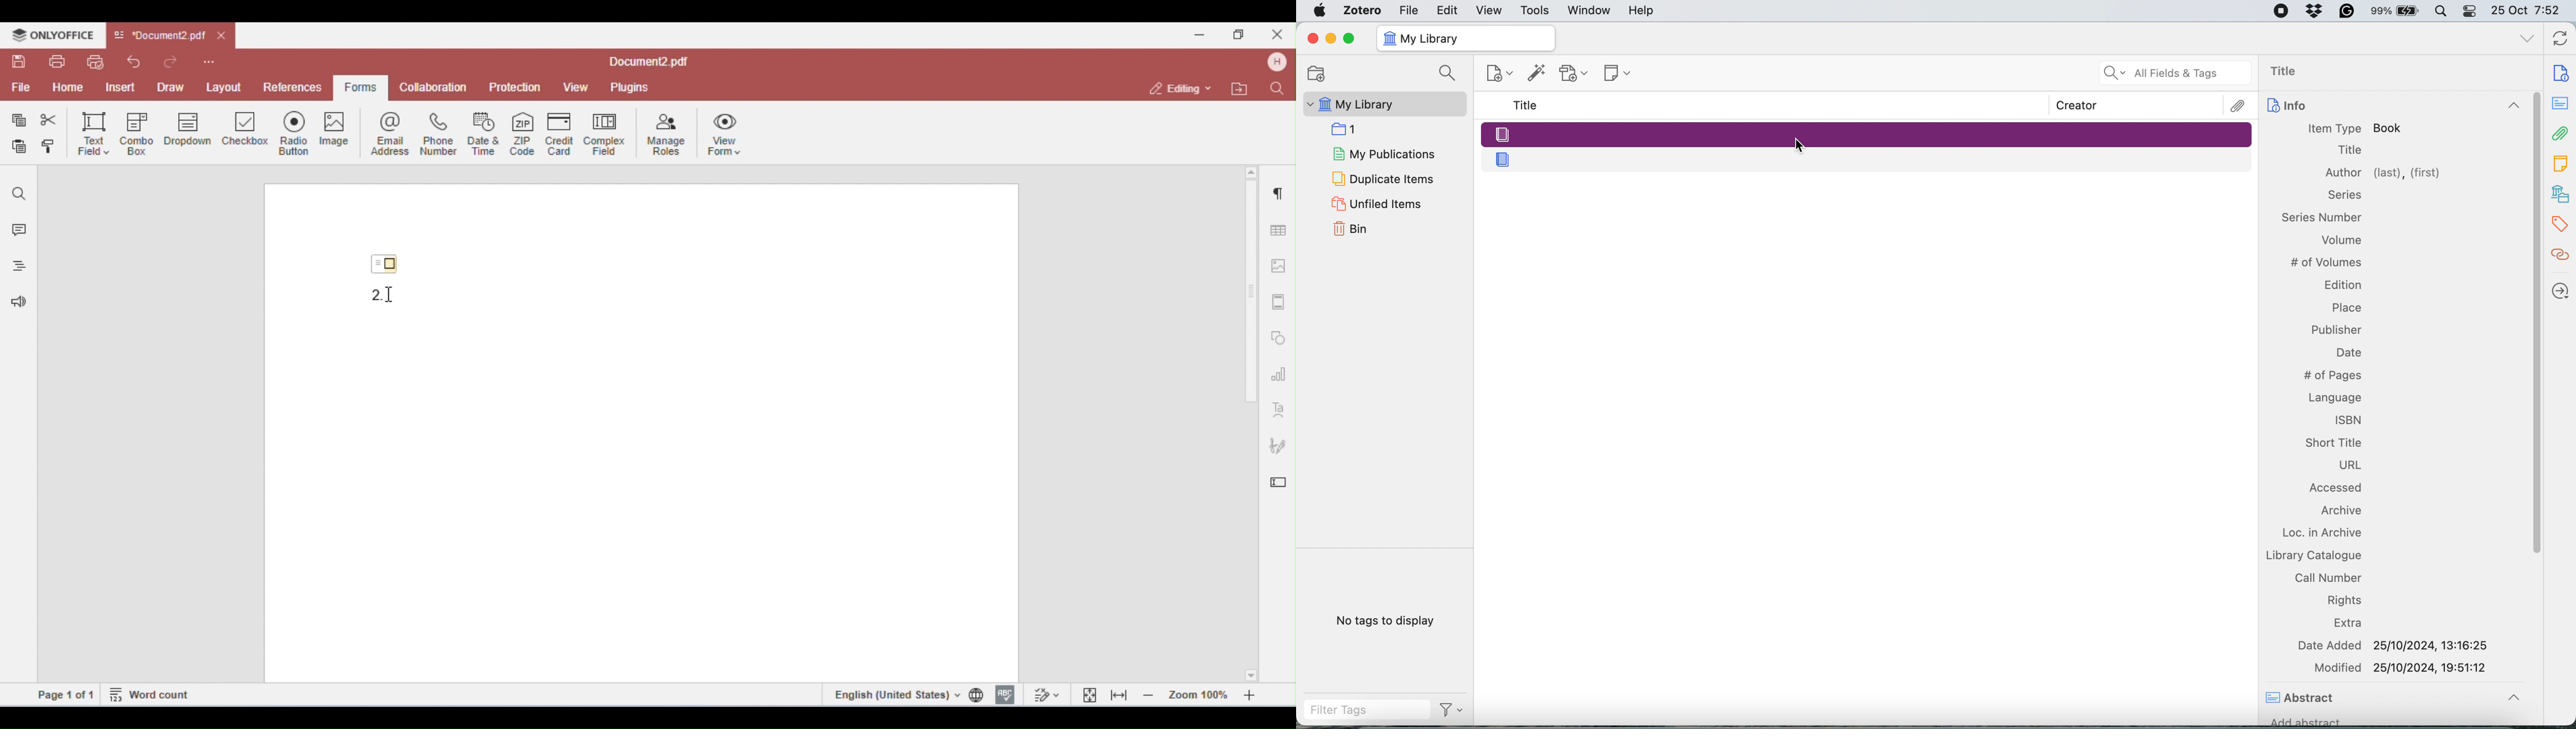  I want to click on Publisher, so click(2337, 330).